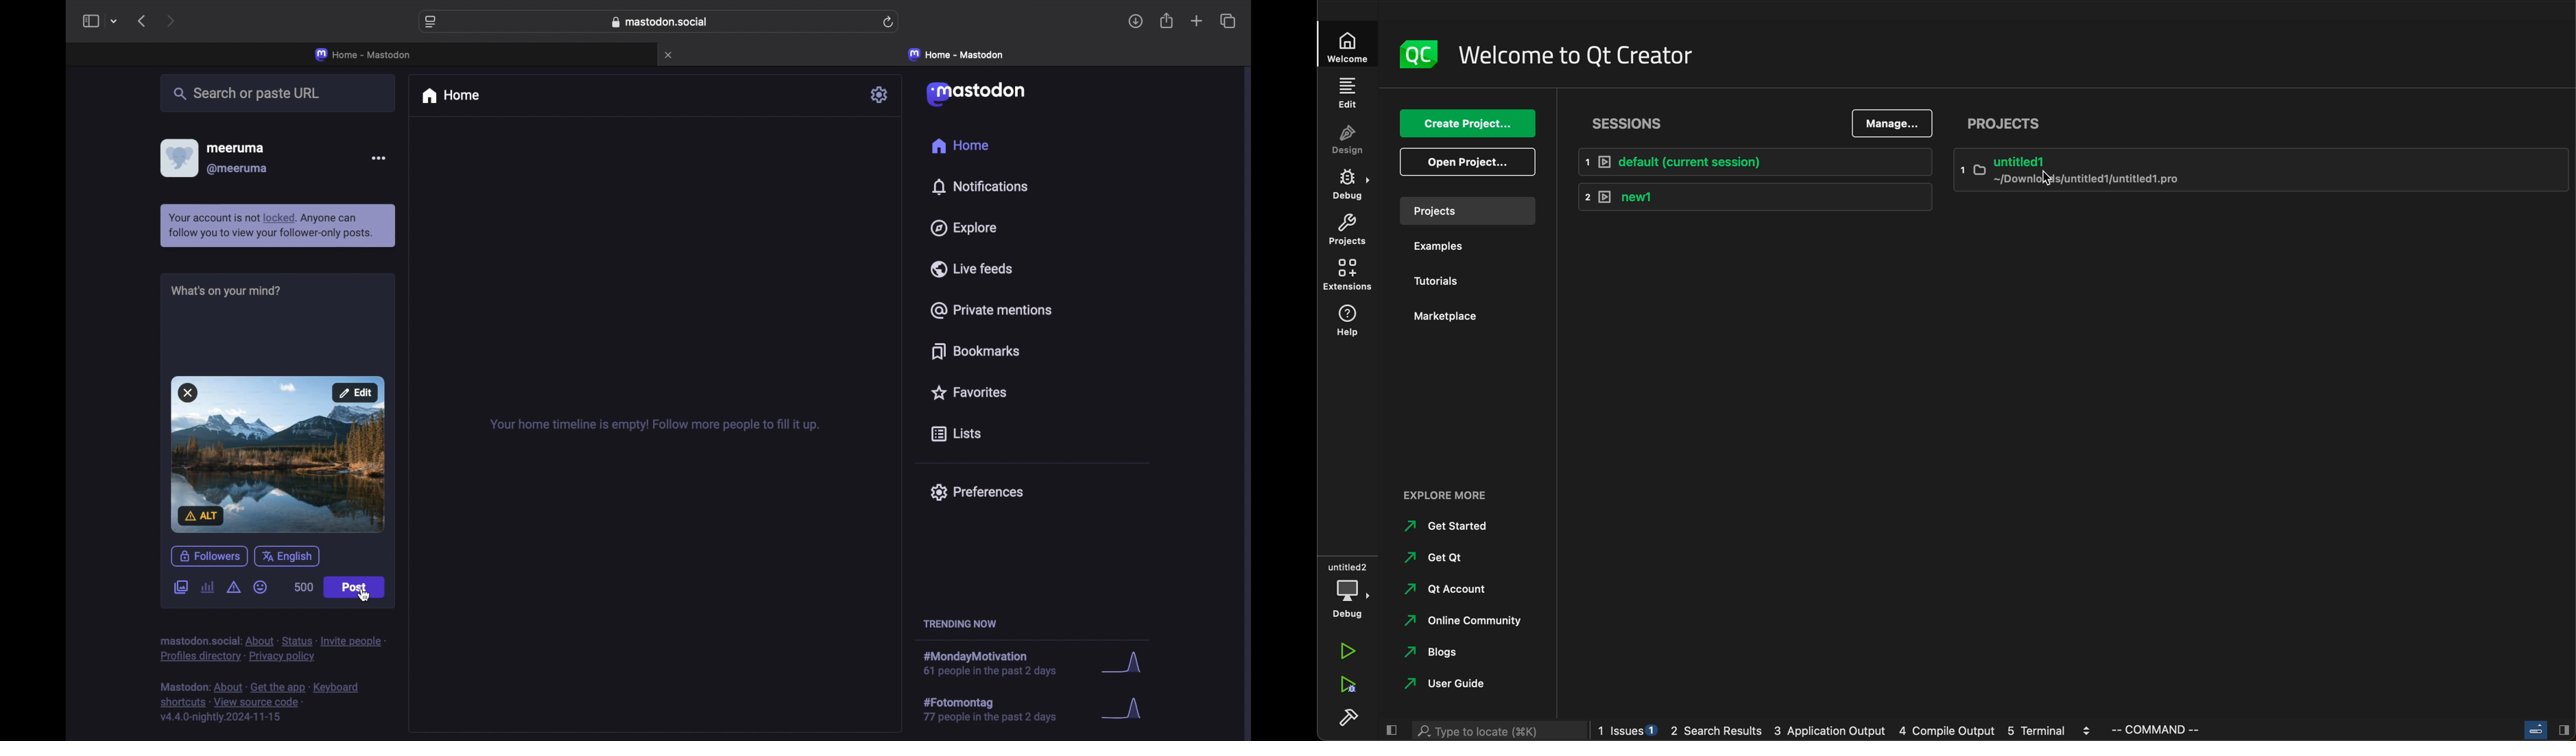 The image size is (2576, 756). Describe the element at coordinates (1166, 21) in the screenshot. I see `share` at that location.